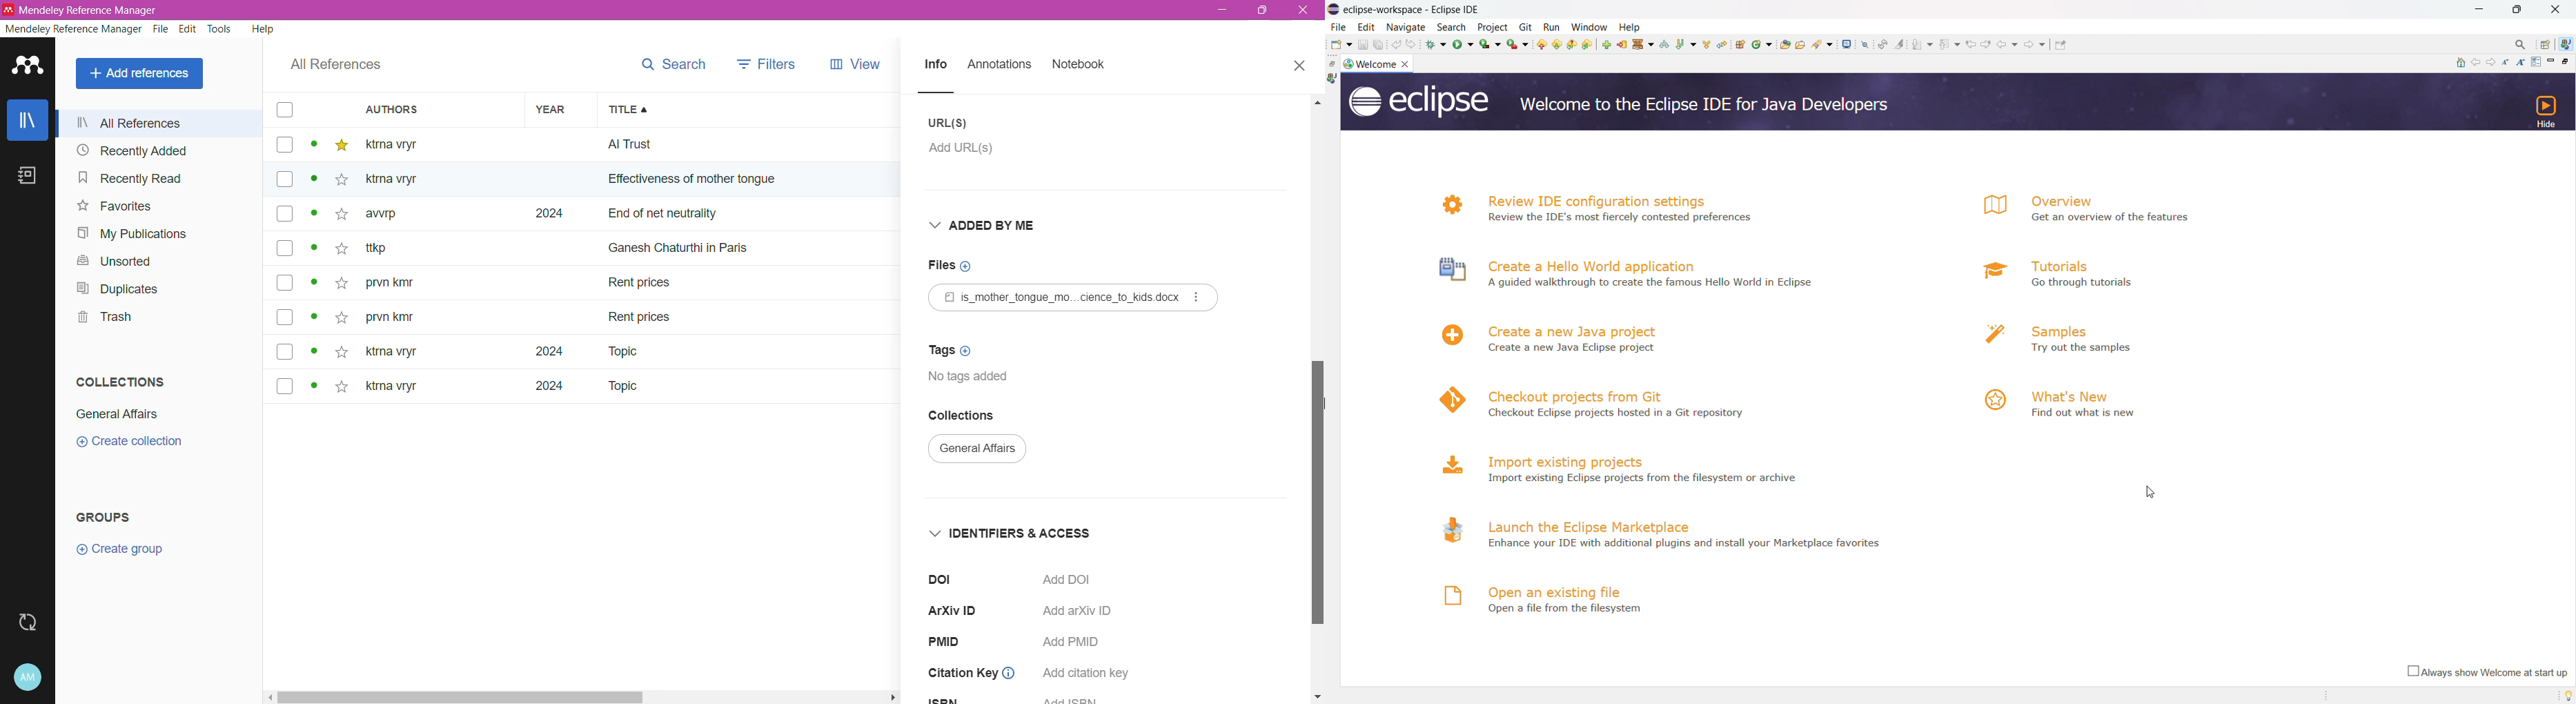 The height and width of the screenshot is (728, 2576). What do you see at coordinates (115, 206) in the screenshot?
I see `Favorites` at bounding box center [115, 206].